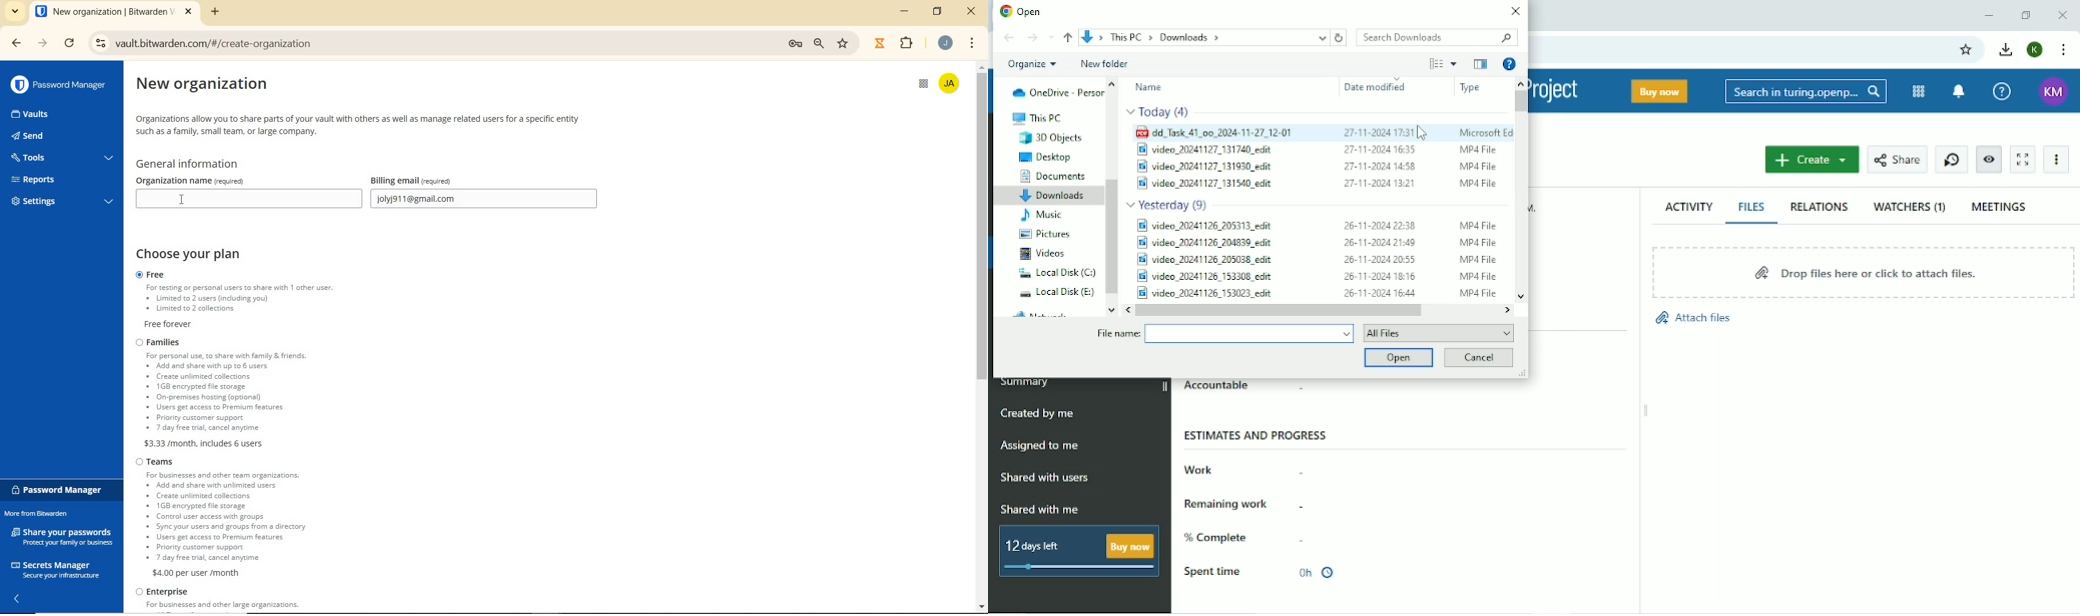 This screenshot has height=616, width=2100. I want to click on Help, so click(2004, 91).